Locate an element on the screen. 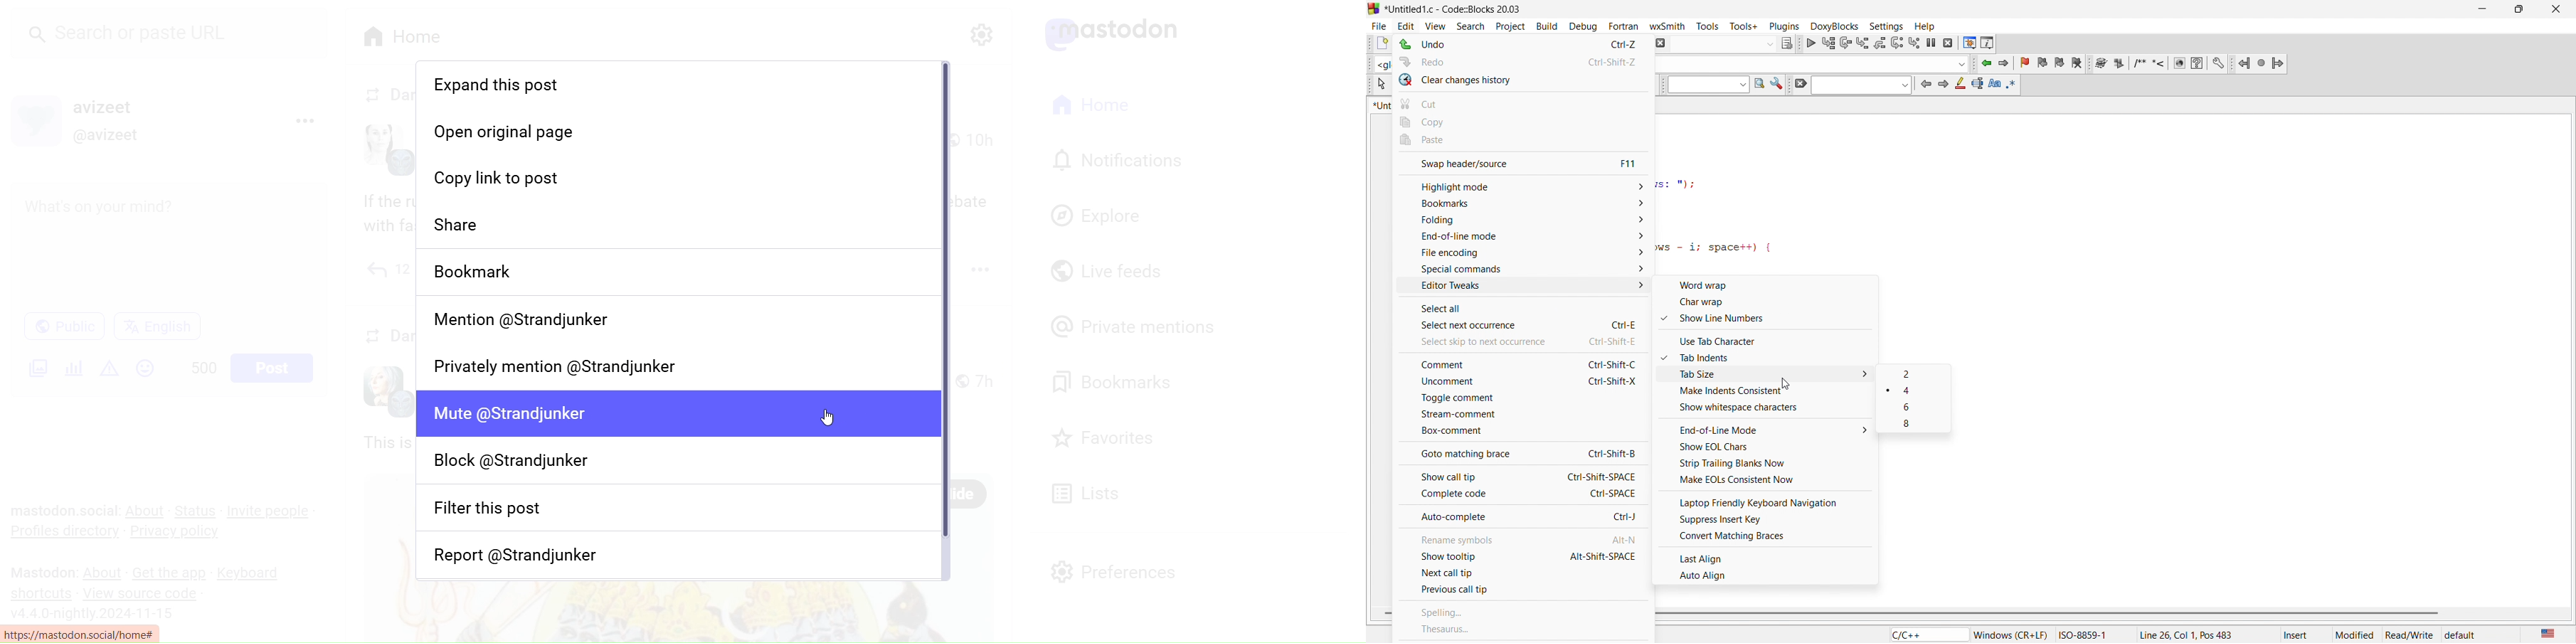 This screenshot has width=2576, height=644. scroll bar is located at coordinates (2107, 613).